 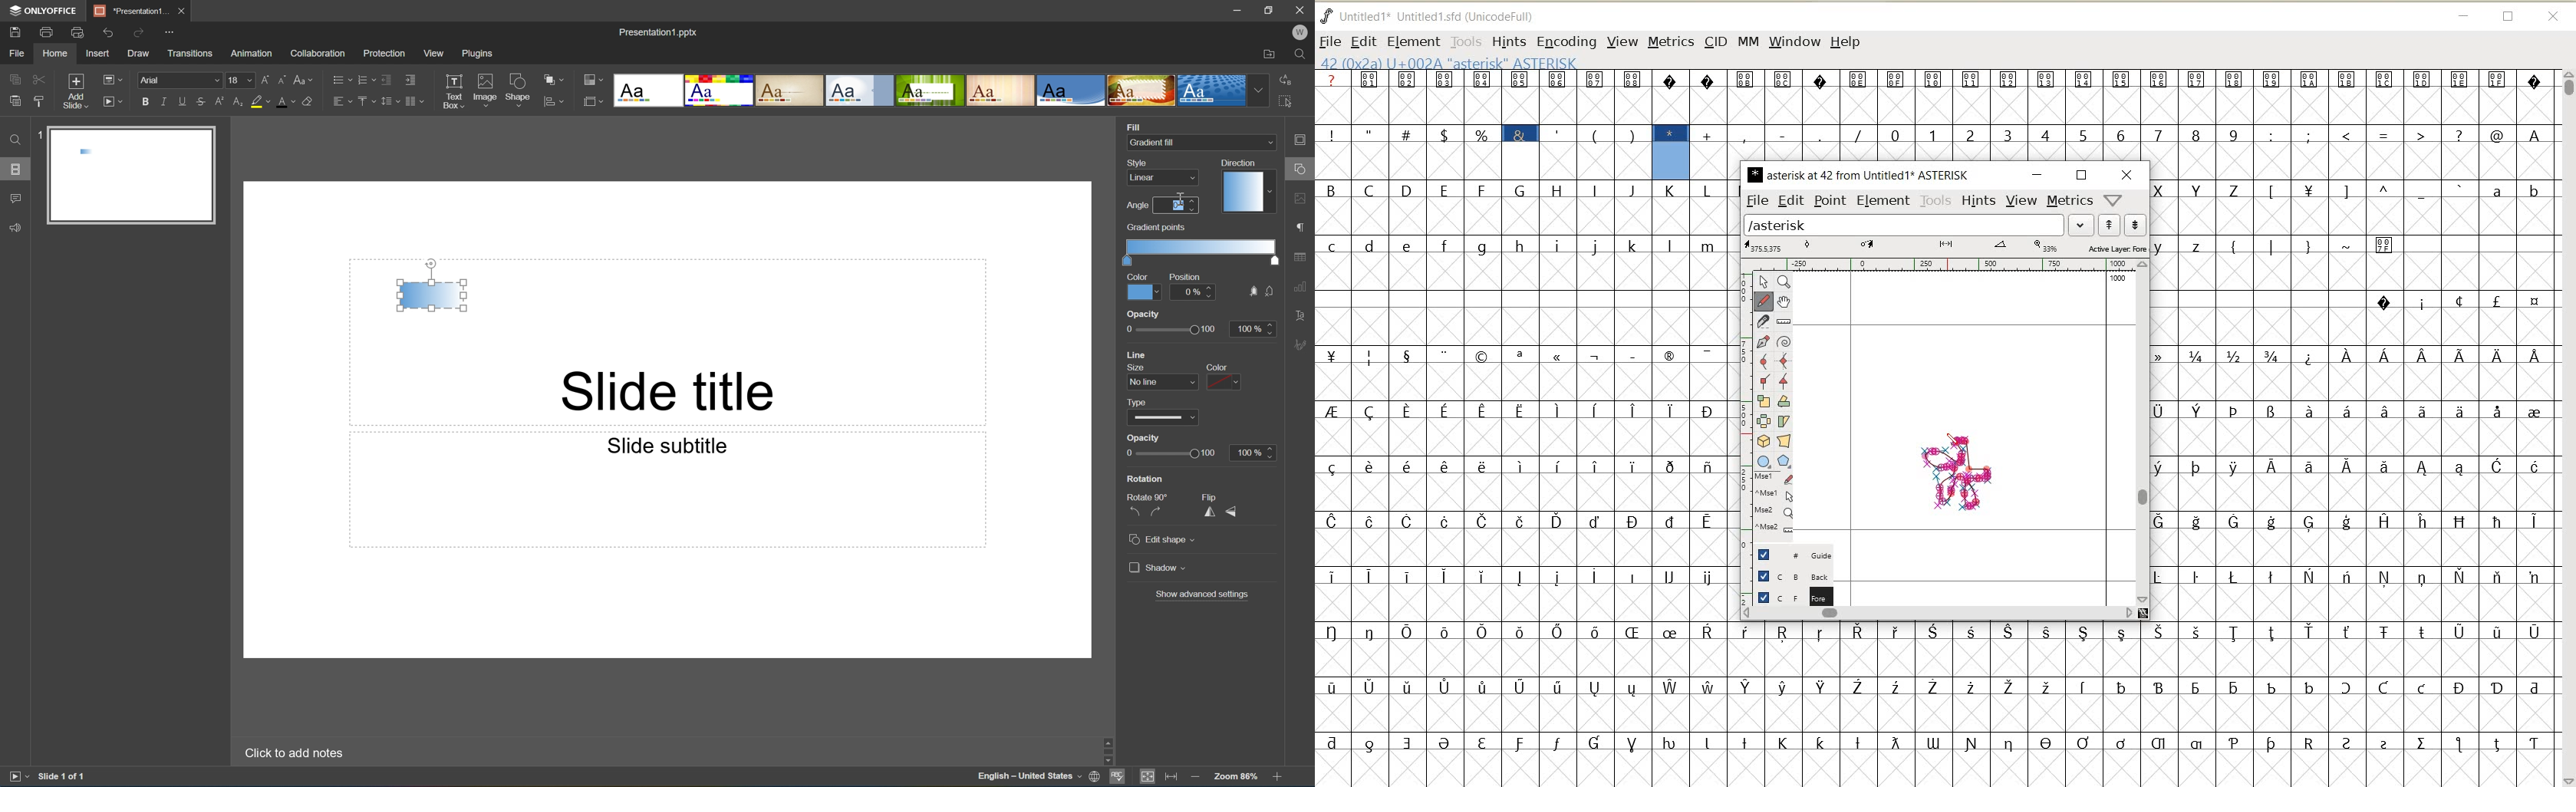 I want to click on FILE, so click(x=1330, y=41).